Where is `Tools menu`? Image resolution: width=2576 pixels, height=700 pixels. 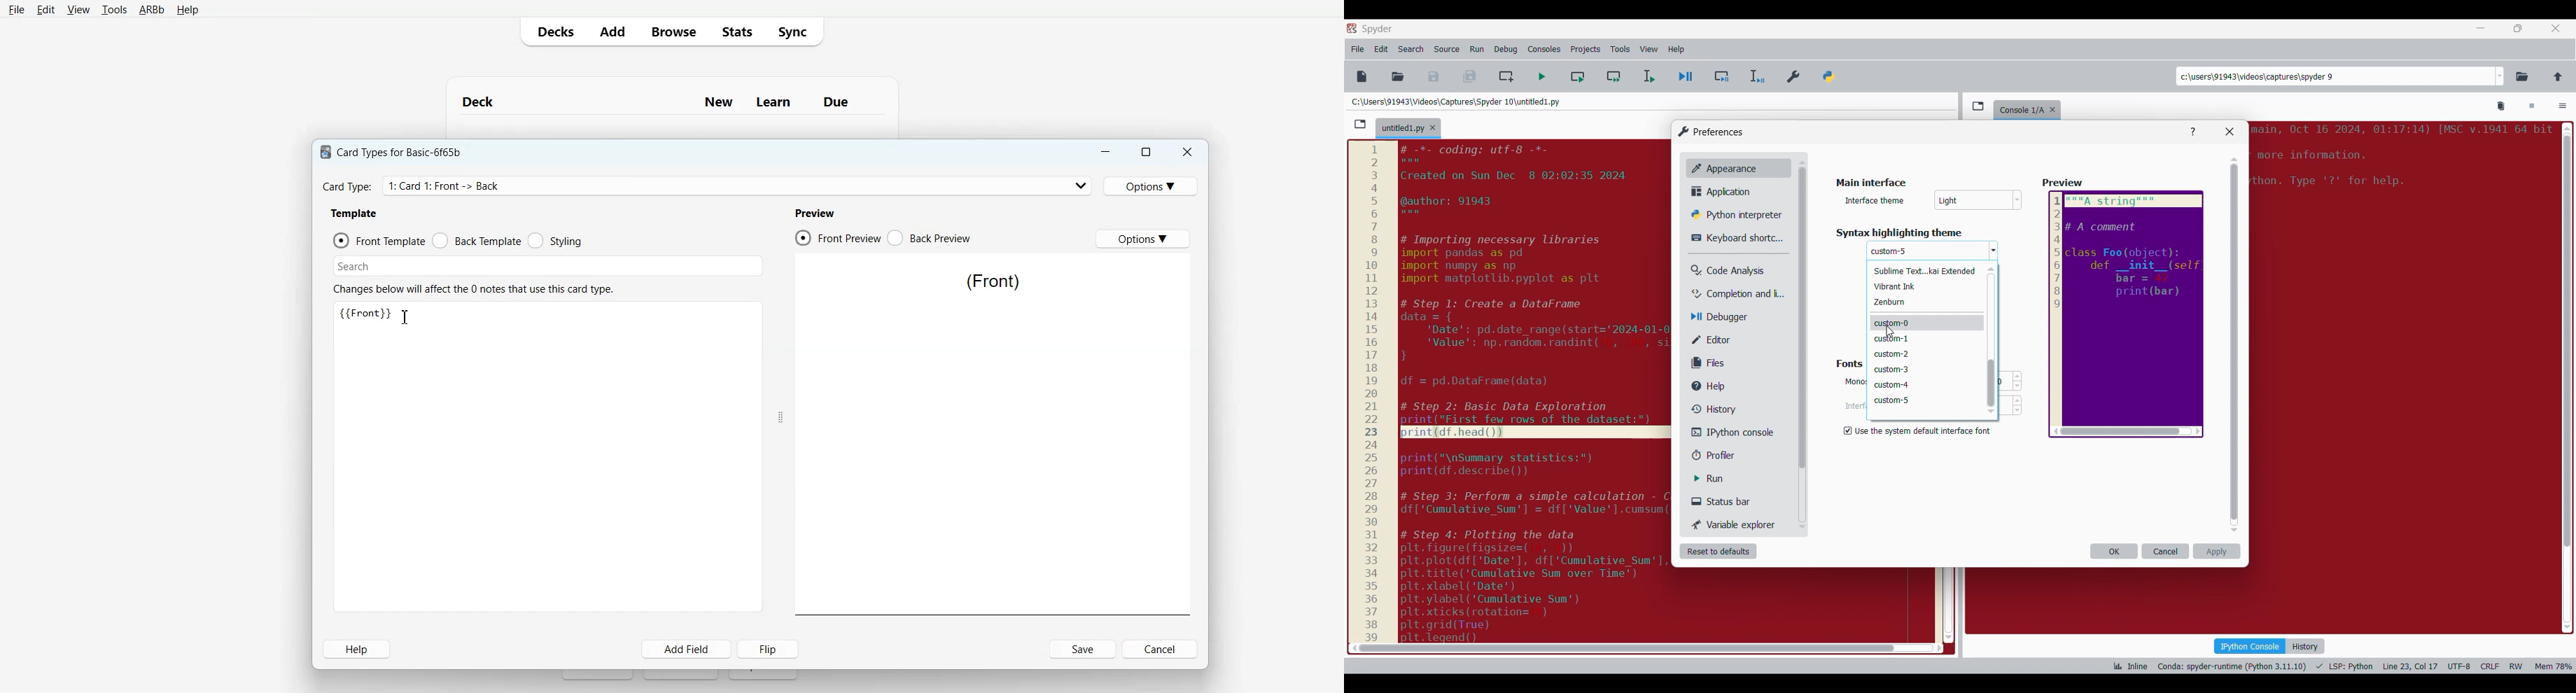
Tools menu is located at coordinates (1620, 49).